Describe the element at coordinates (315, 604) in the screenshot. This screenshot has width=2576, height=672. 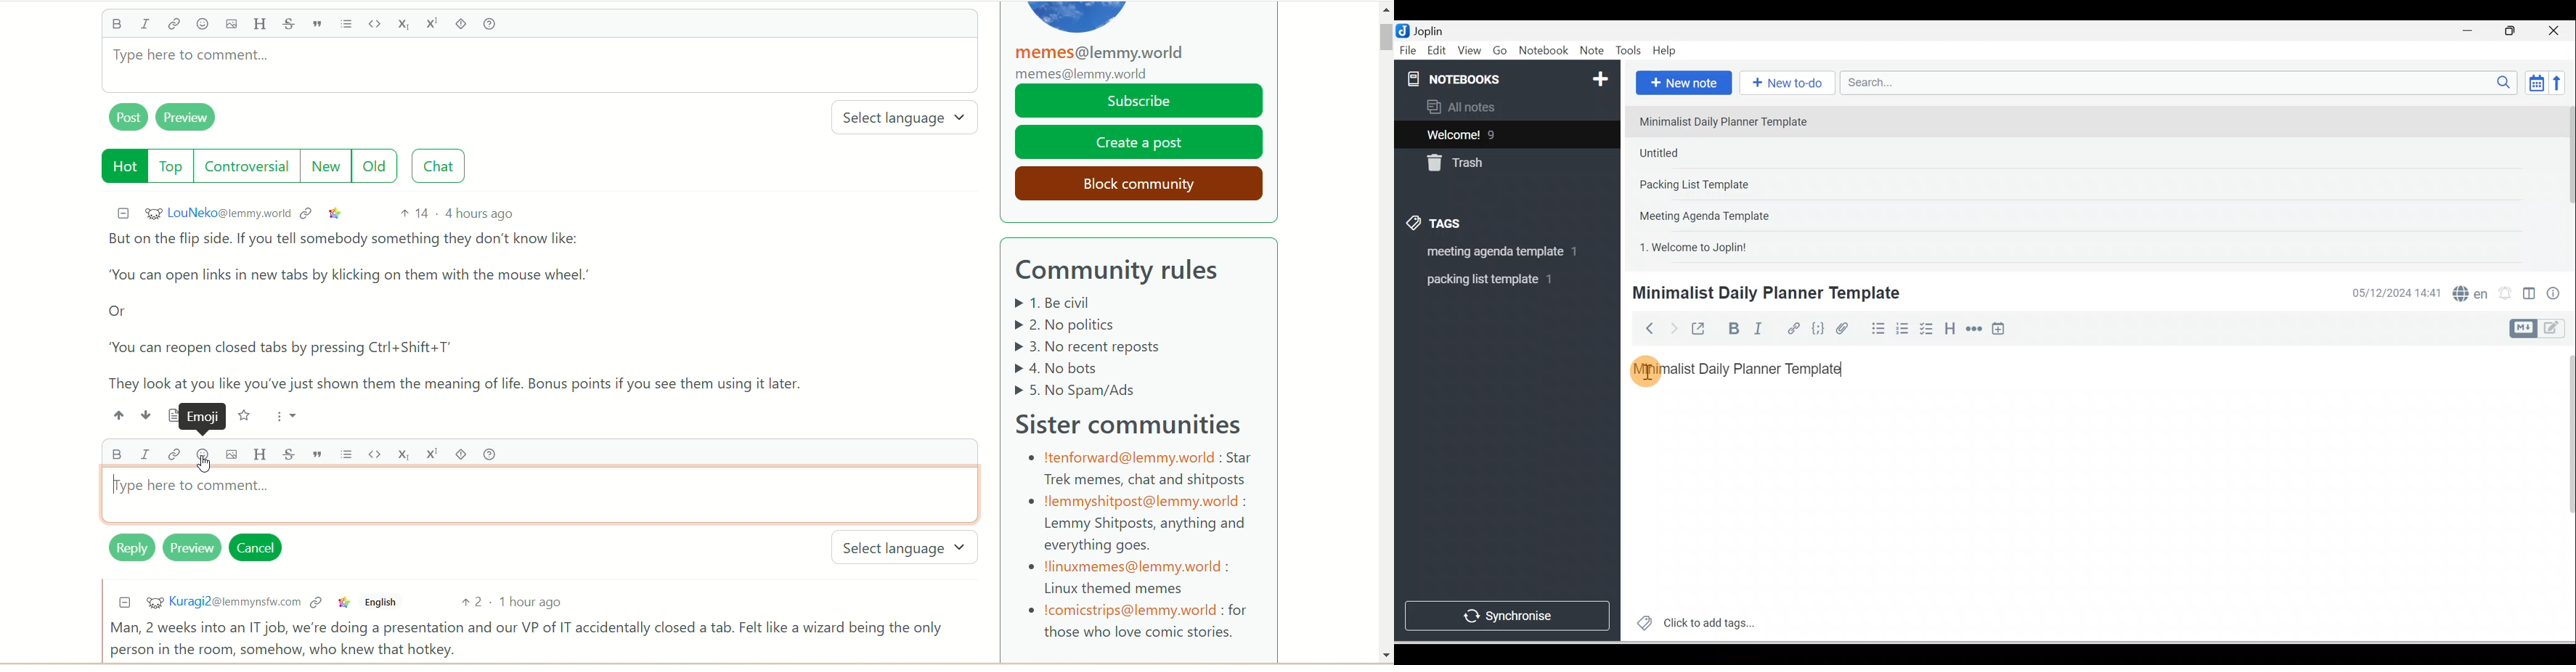
I see `context` at that location.